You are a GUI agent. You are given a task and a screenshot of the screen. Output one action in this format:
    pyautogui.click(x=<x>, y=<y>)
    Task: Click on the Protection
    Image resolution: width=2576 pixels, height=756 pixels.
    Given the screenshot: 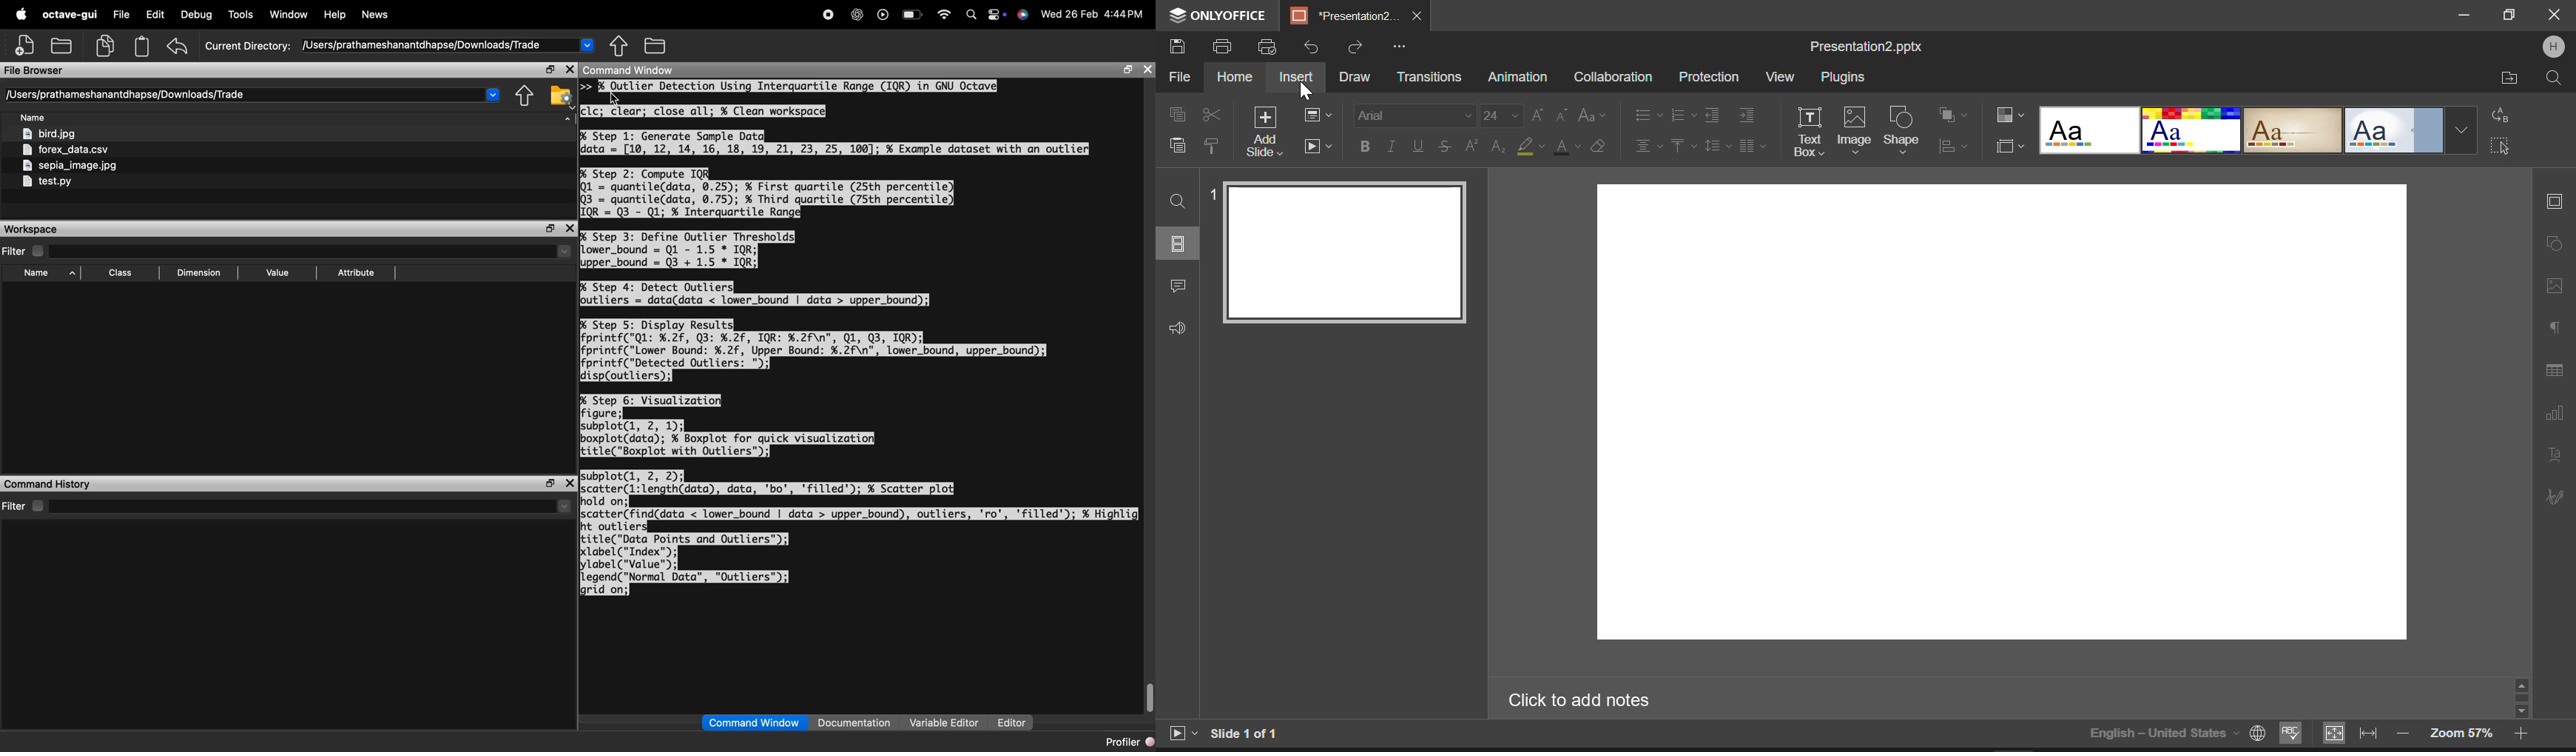 What is the action you would take?
    pyautogui.click(x=1712, y=76)
    